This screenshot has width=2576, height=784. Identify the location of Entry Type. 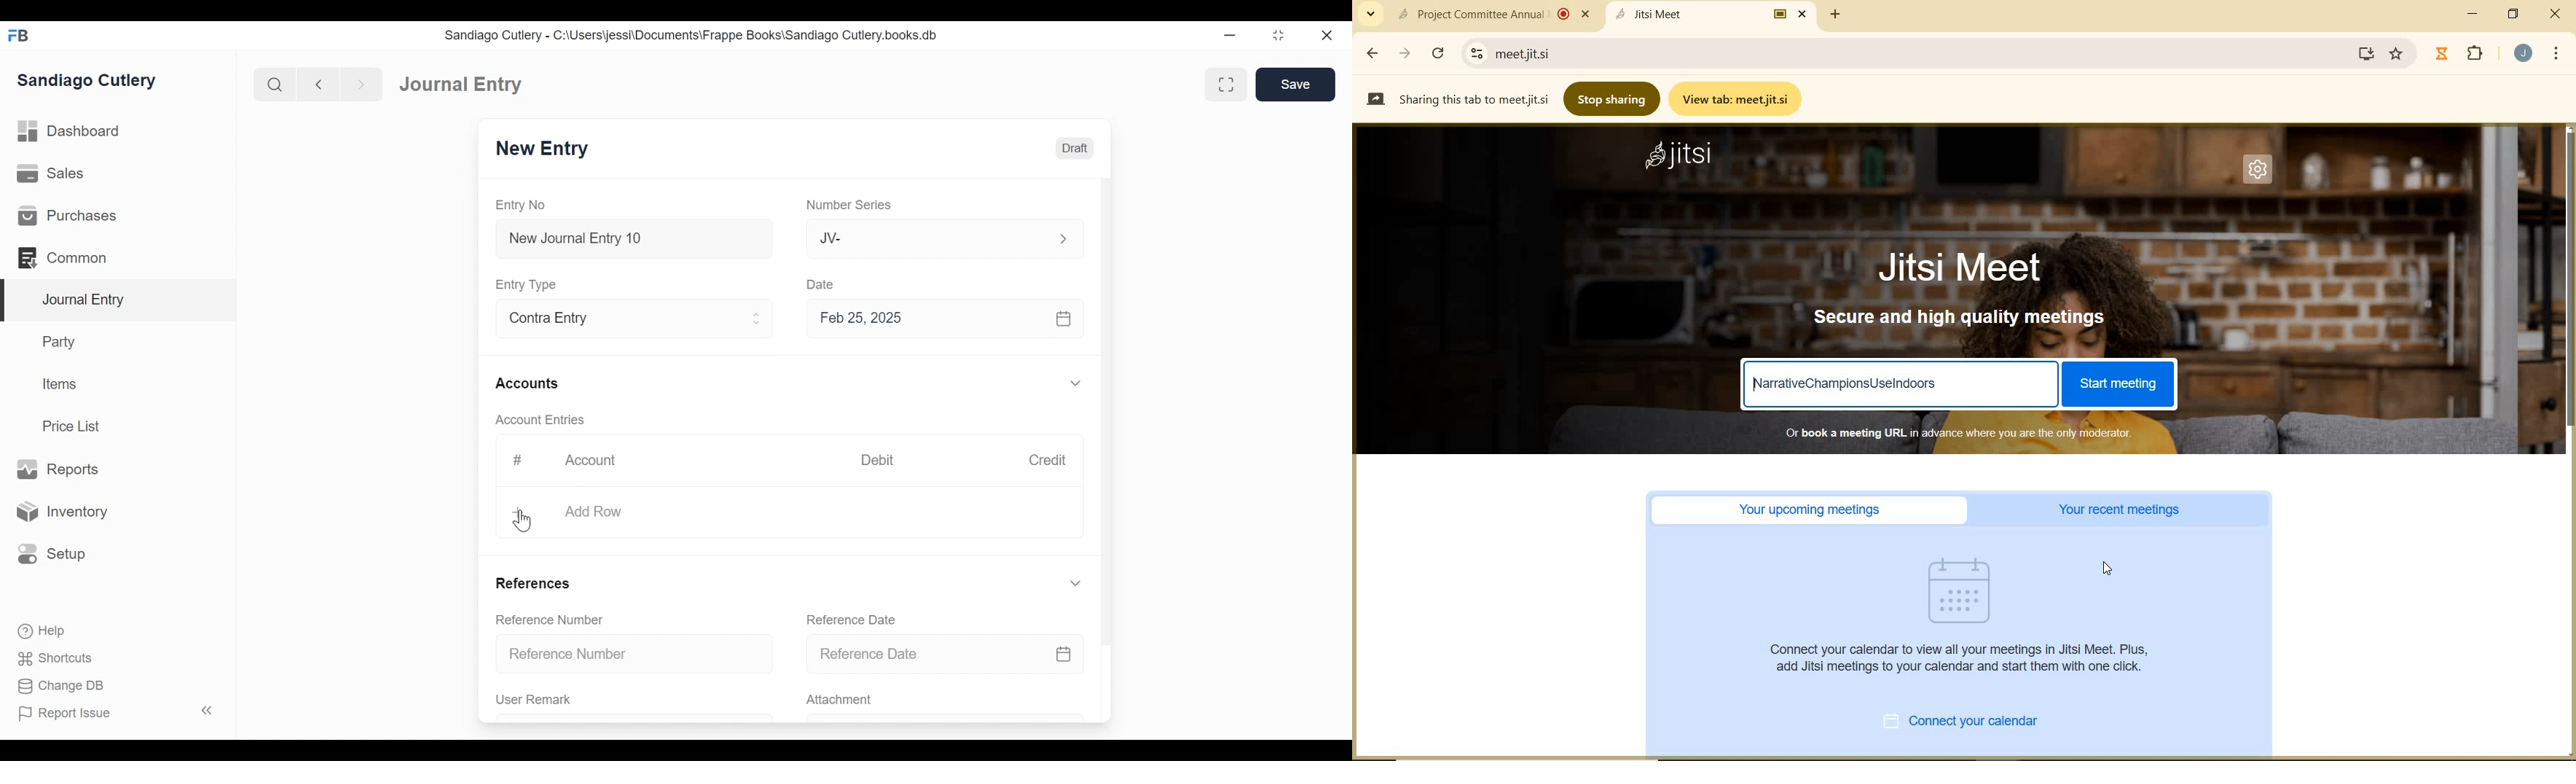
(530, 284).